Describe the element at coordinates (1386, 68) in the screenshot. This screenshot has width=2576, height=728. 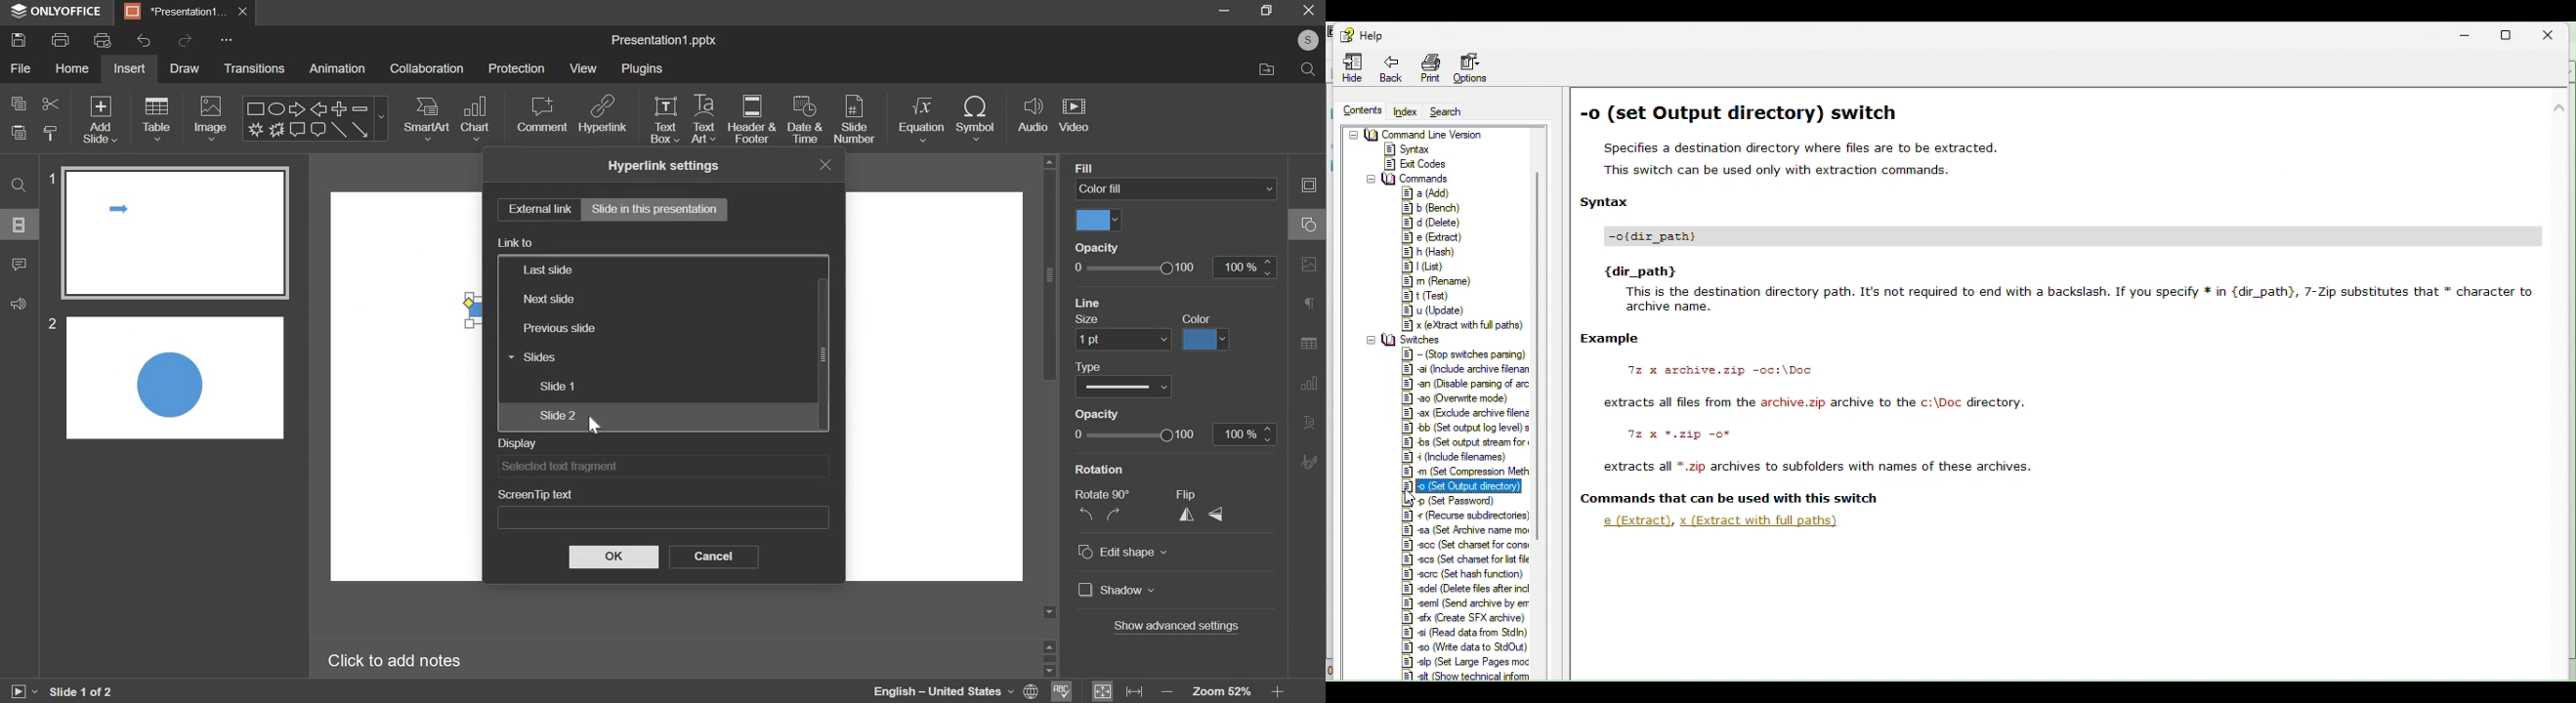
I see `` at that location.